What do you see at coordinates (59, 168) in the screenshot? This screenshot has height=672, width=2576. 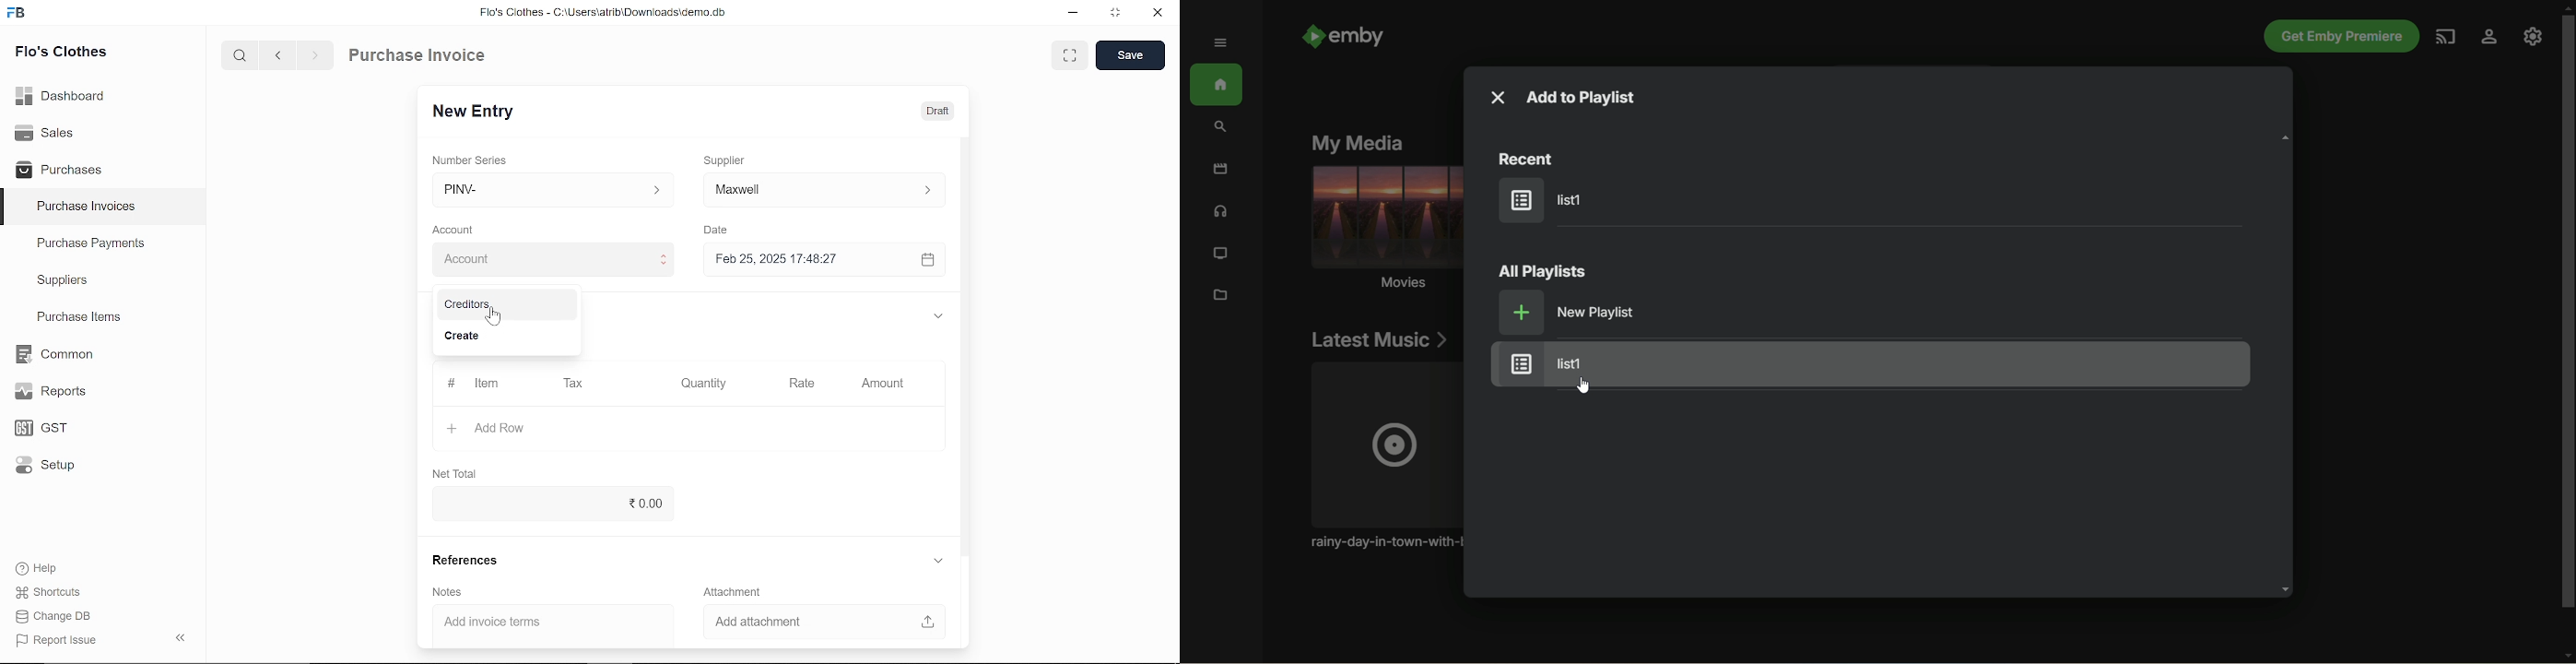 I see `Purchases` at bounding box center [59, 168].